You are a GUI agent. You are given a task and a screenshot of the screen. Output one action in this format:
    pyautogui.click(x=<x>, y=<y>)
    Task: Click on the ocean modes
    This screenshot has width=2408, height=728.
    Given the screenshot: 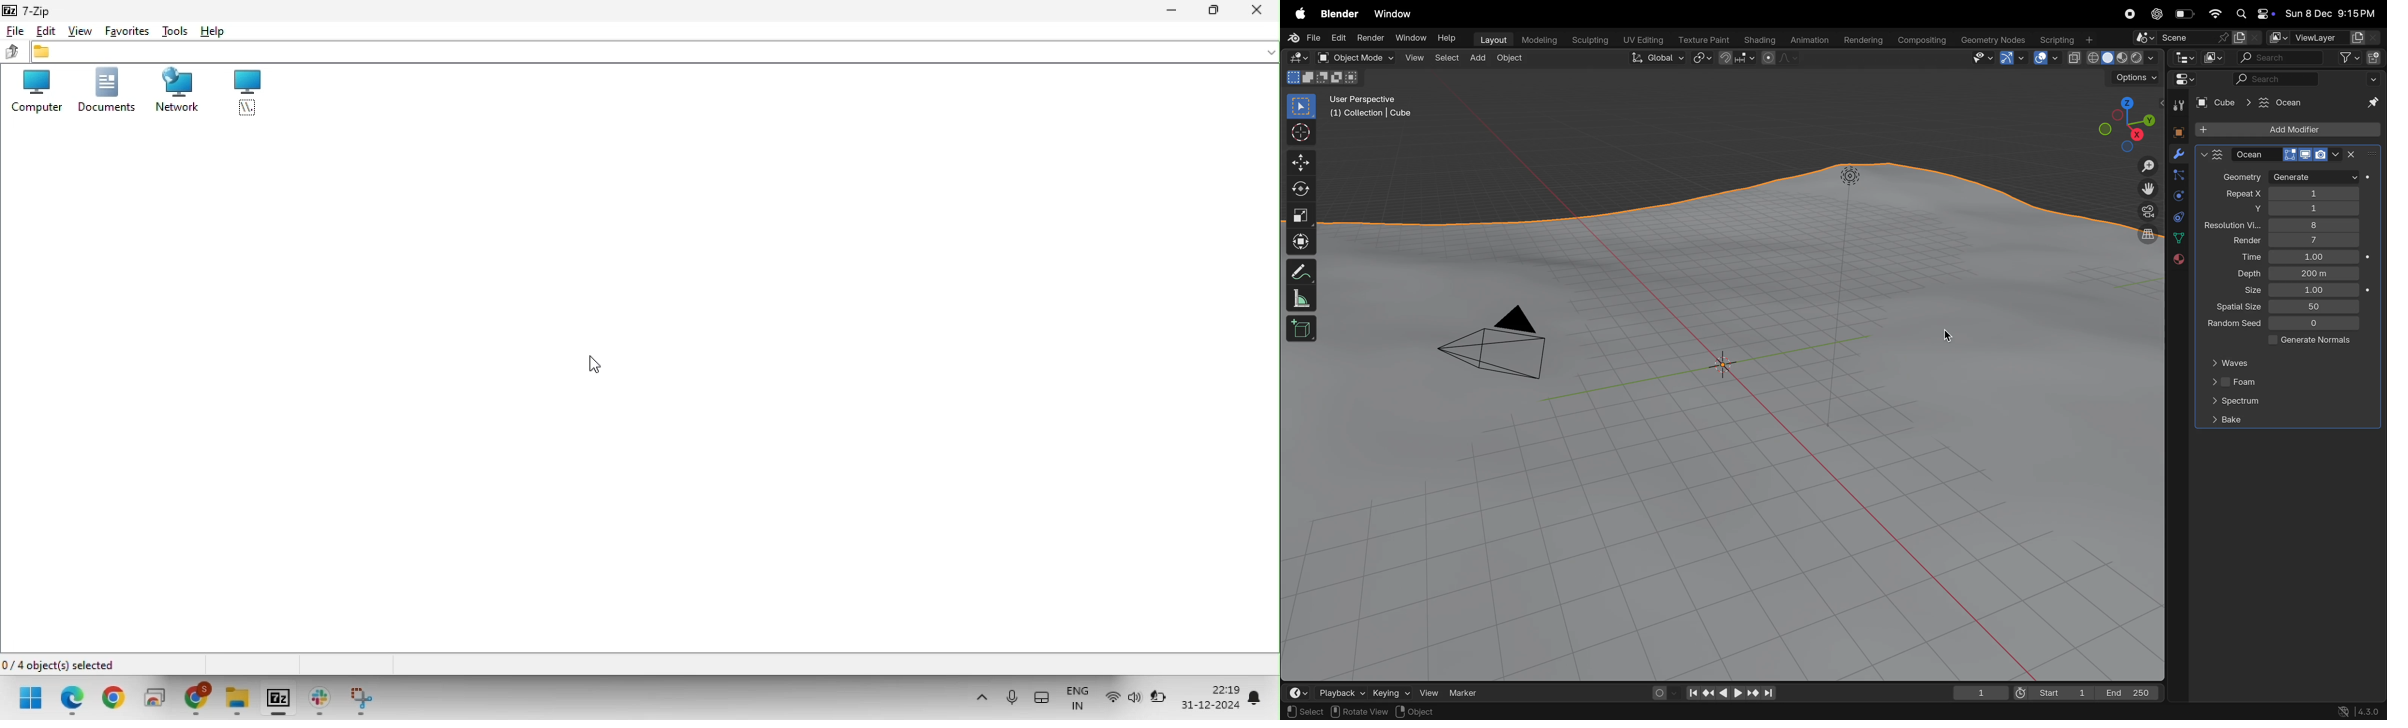 What is the action you would take?
    pyautogui.click(x=2288, y=154)
    